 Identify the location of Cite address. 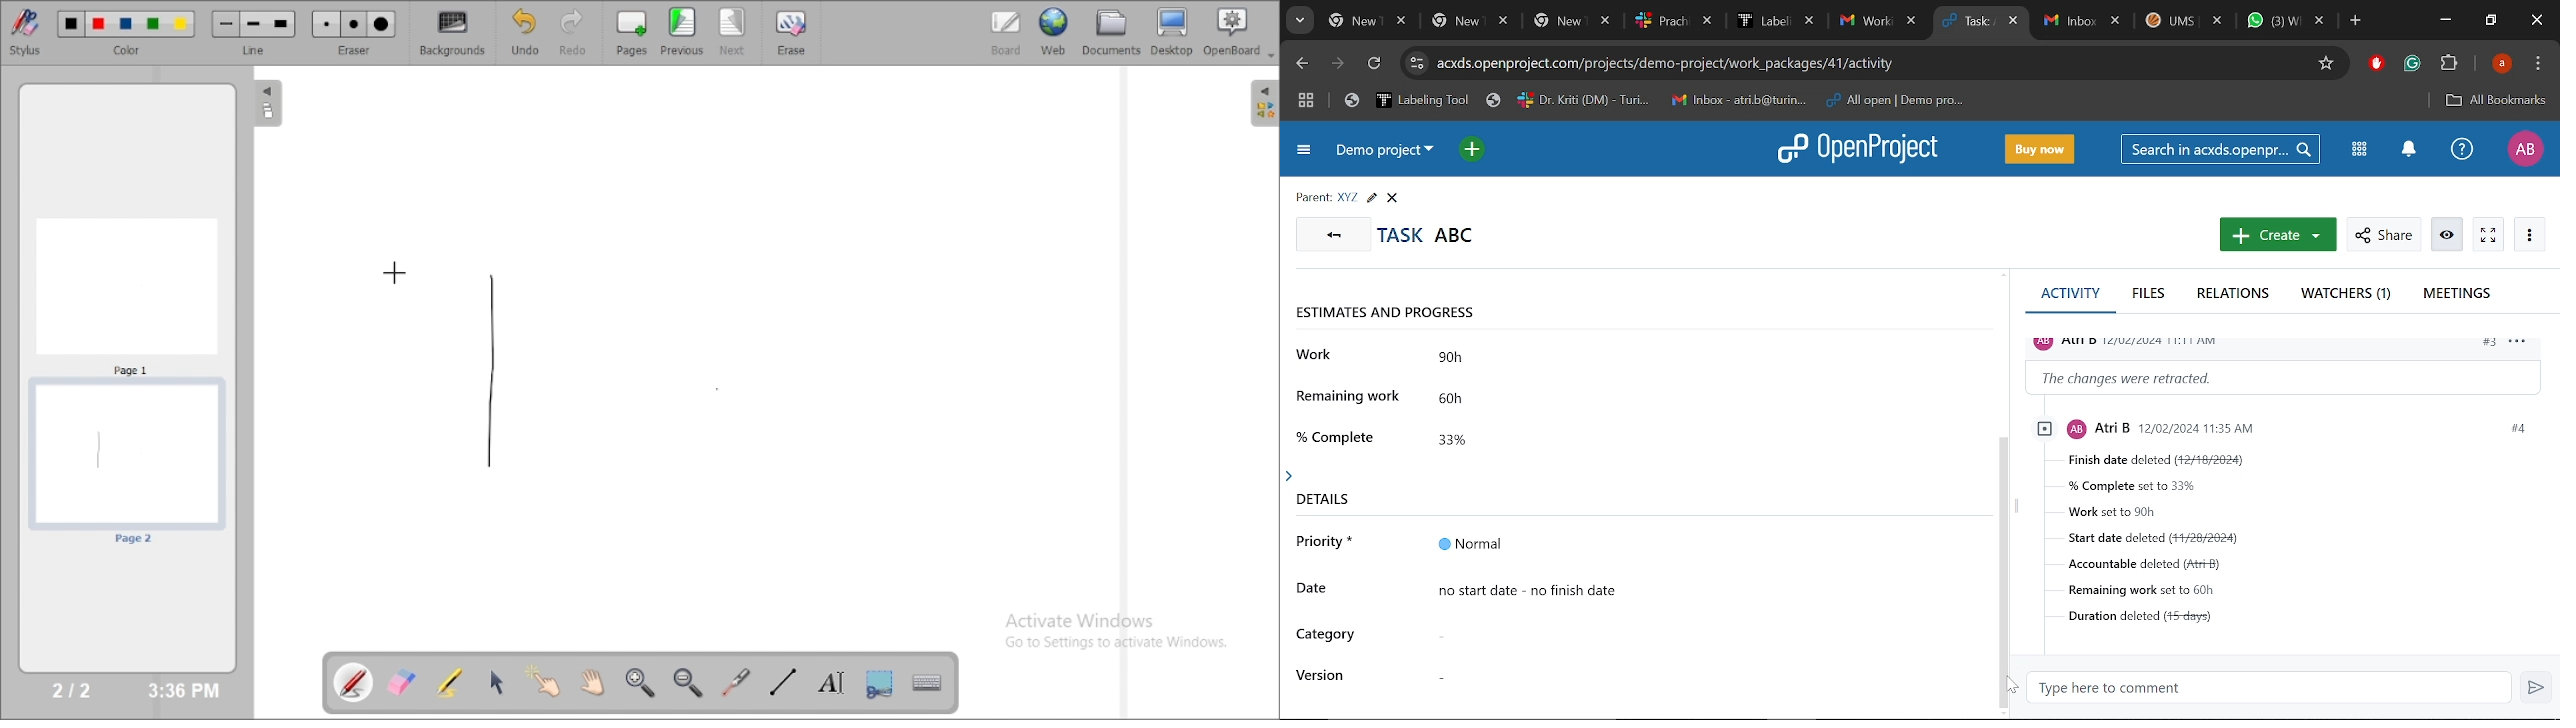
(1678, 64).